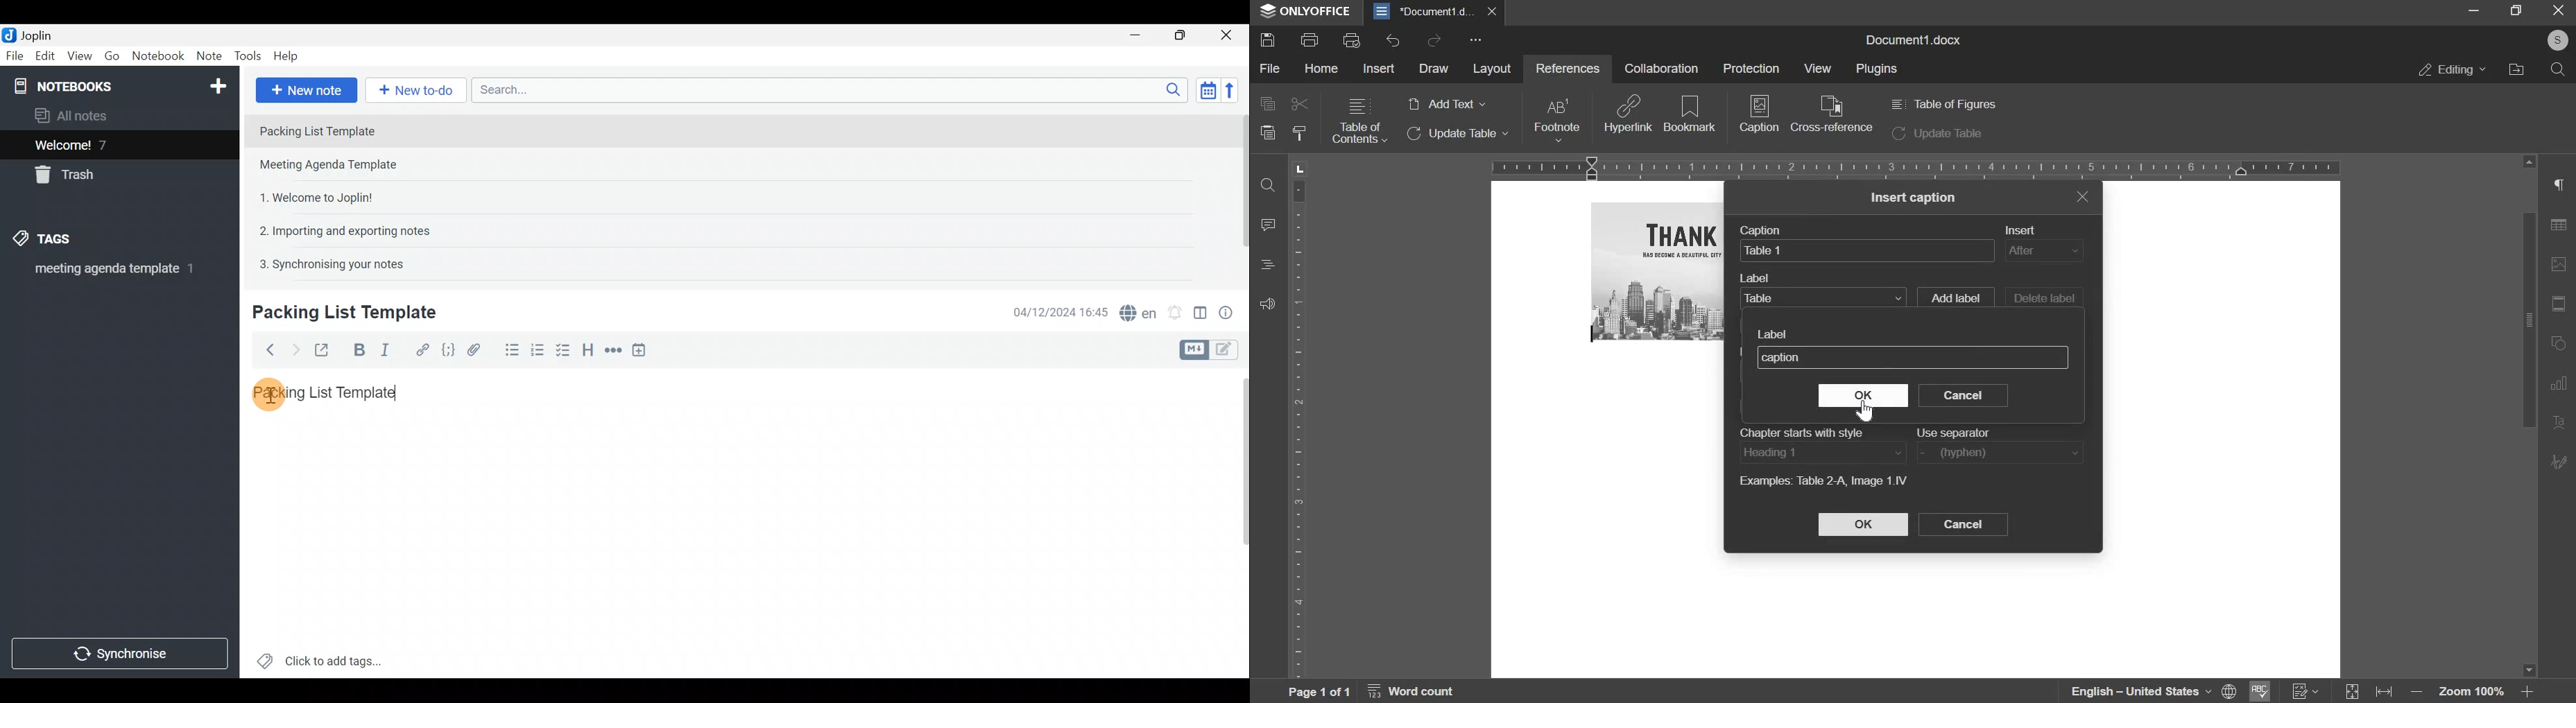  Describe the element at coordinates (358, 349) in the screenshot. I see `Bold` at that location.